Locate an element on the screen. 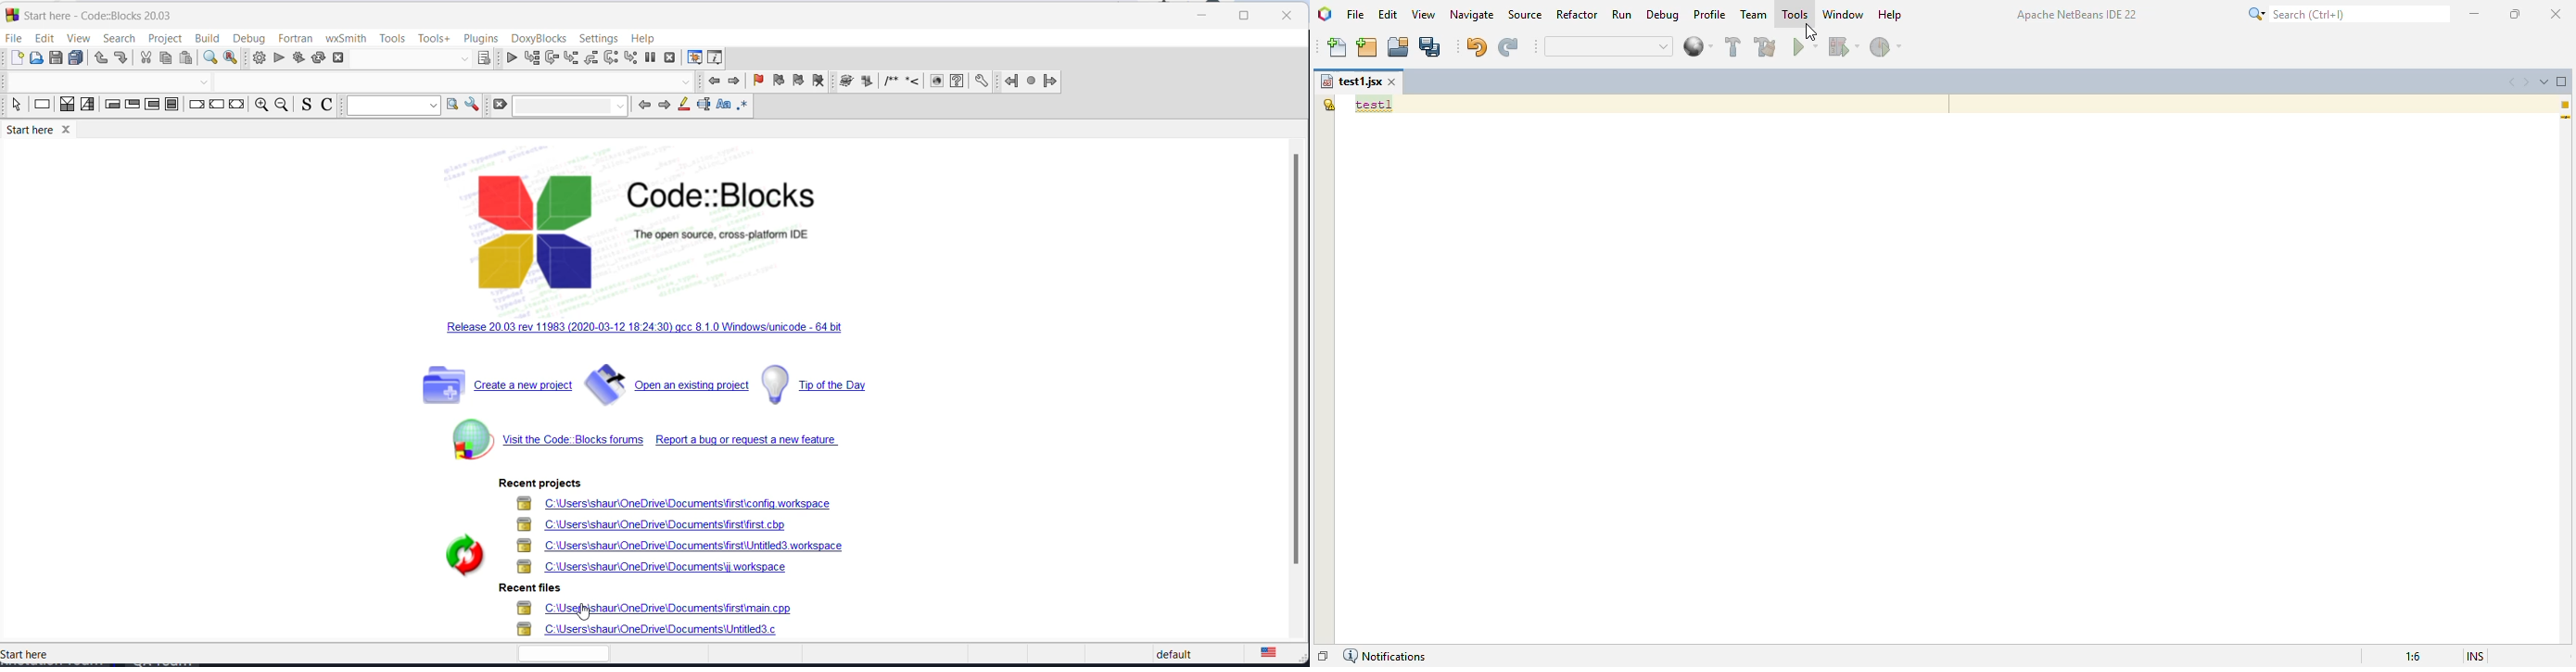 This screenshot has height=672, width=2576. open window is located at coordinates (452, 106).